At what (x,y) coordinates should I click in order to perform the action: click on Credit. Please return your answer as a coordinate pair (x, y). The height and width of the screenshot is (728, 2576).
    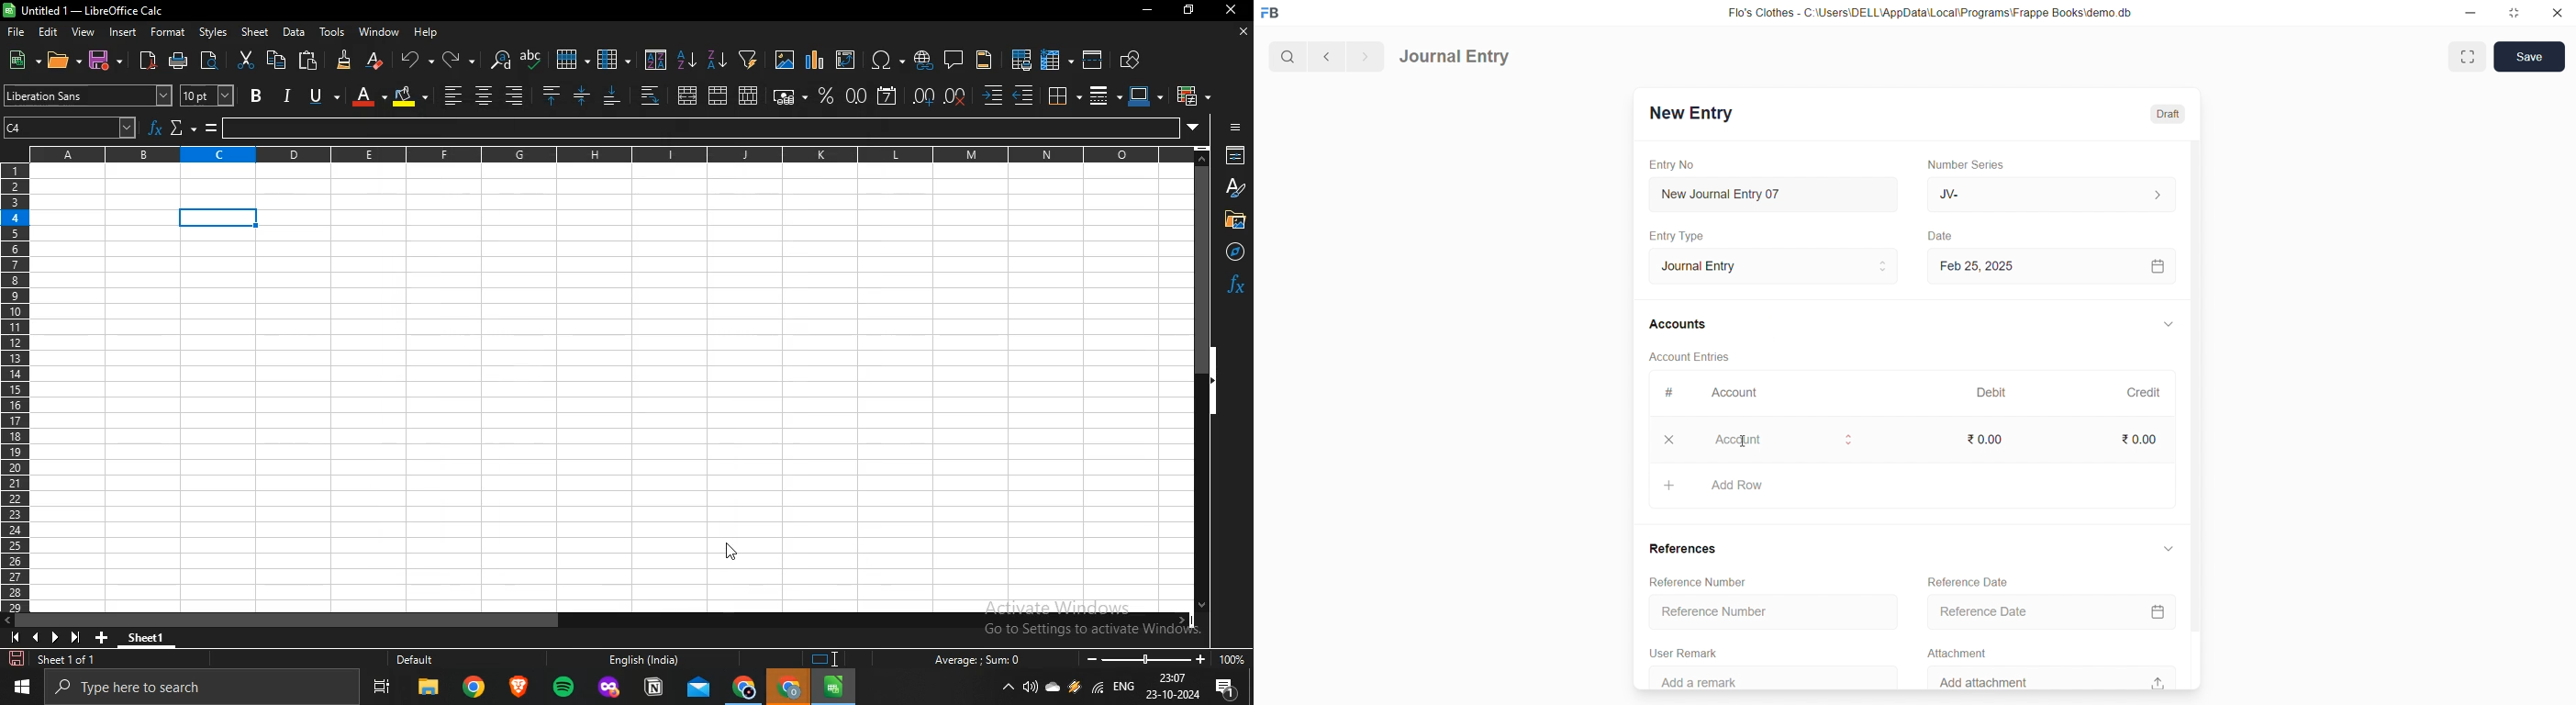
    Looking at the image, I should click on (2143, 392).